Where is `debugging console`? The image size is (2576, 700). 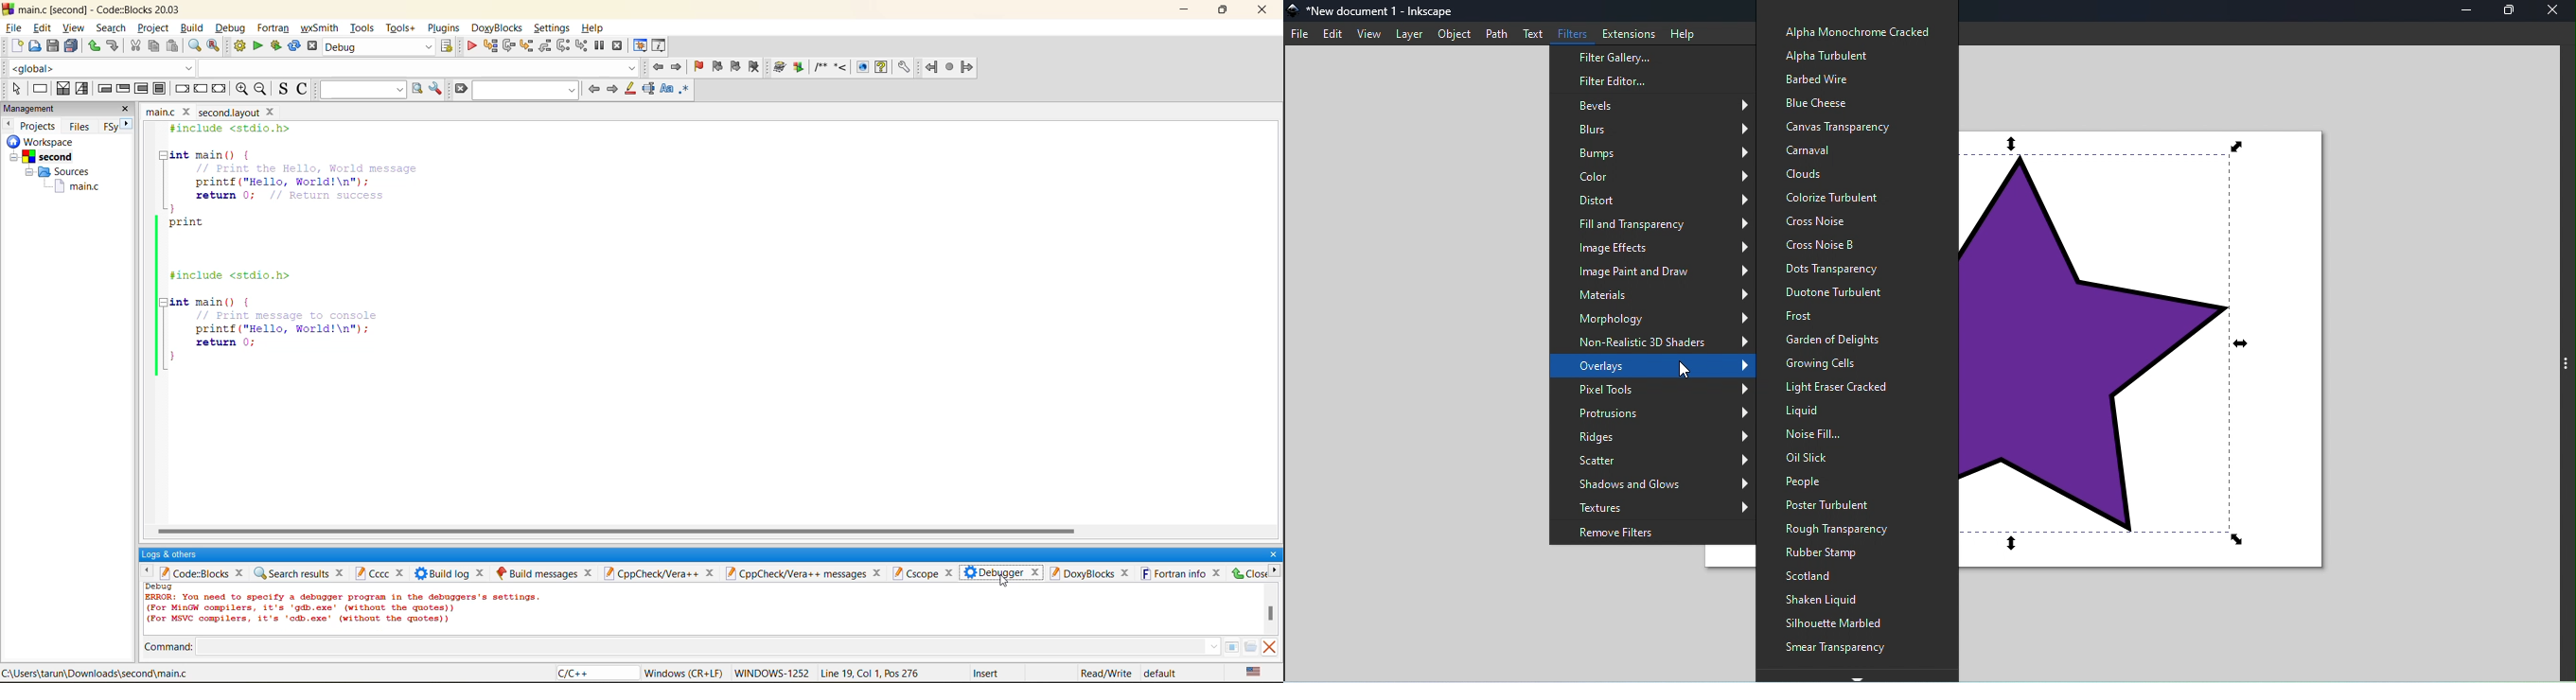
debugging console is located at coordinates (348, 607).